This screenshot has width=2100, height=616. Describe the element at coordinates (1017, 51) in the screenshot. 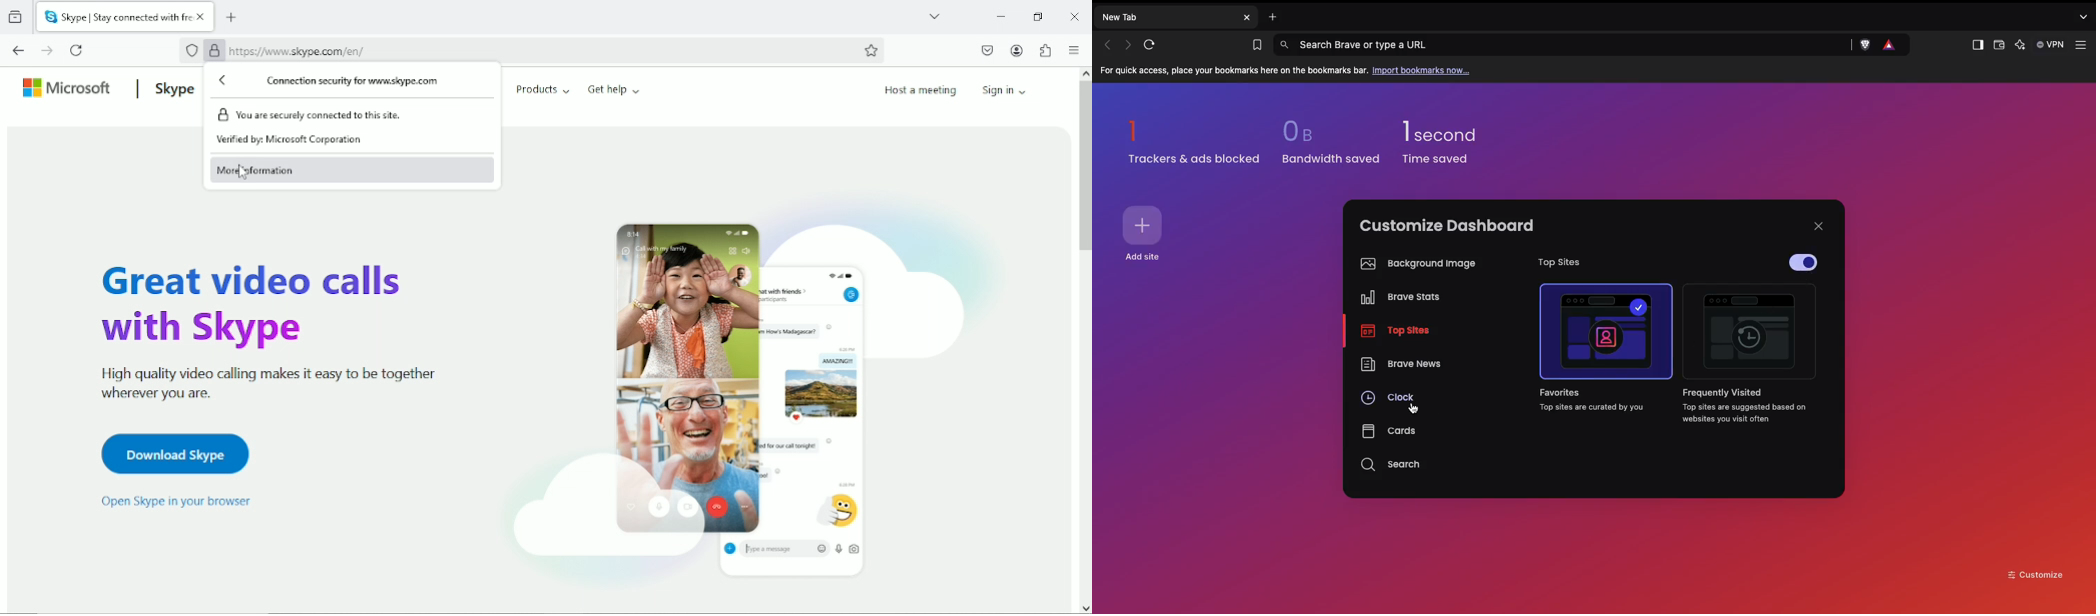

I see `Account` at that location.